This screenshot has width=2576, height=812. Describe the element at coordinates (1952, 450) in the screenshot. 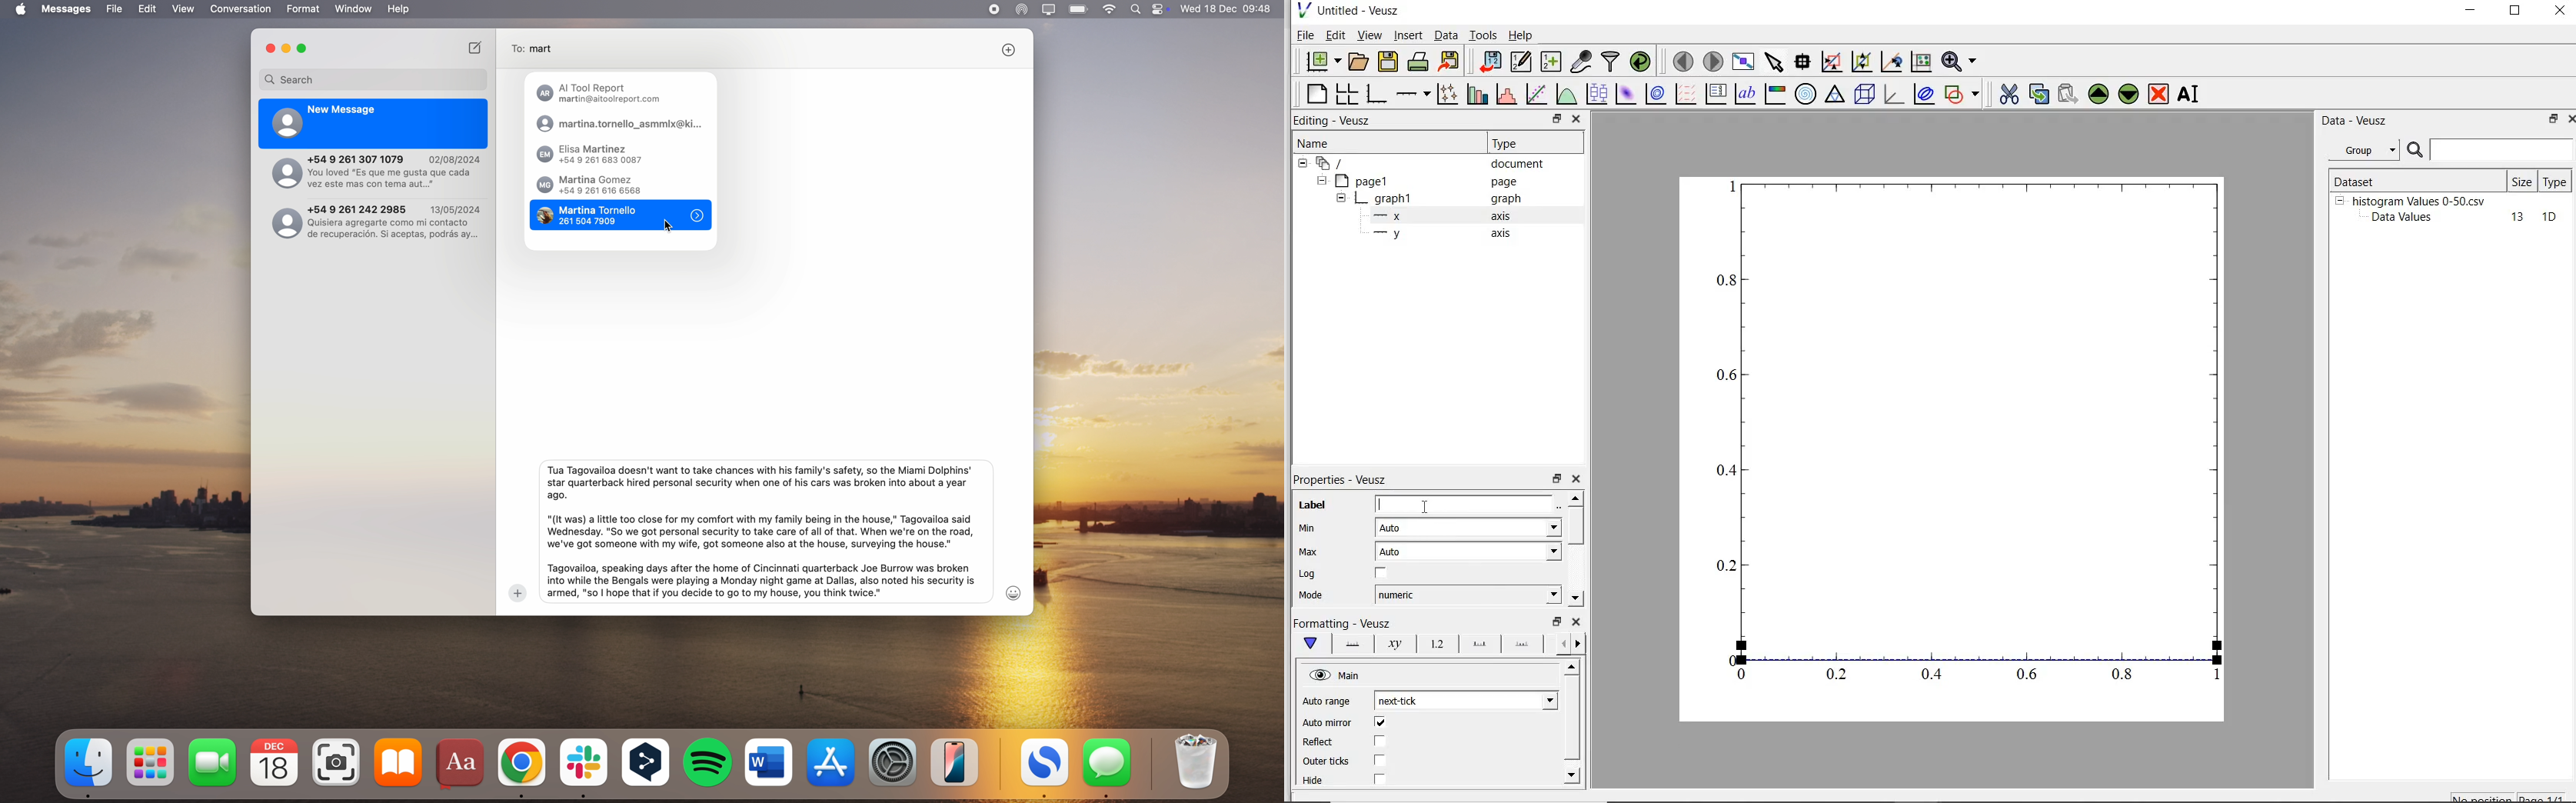

I see `Graph` at that location.